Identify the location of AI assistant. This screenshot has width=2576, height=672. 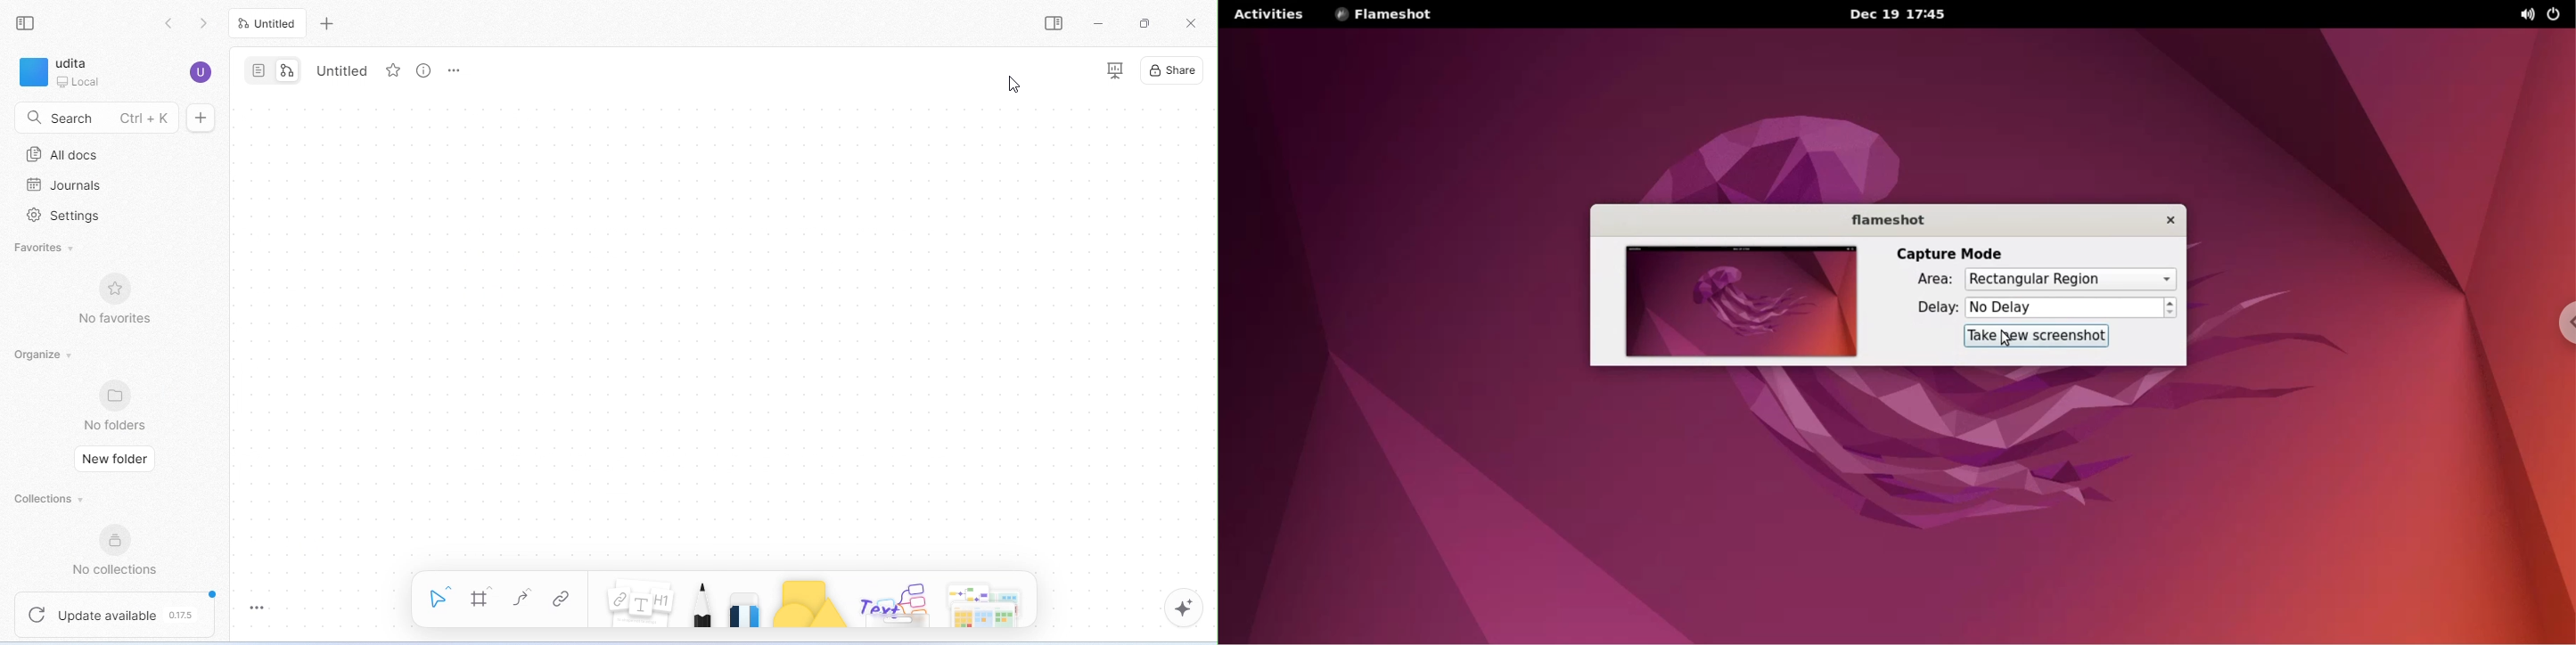
(1177, 608).